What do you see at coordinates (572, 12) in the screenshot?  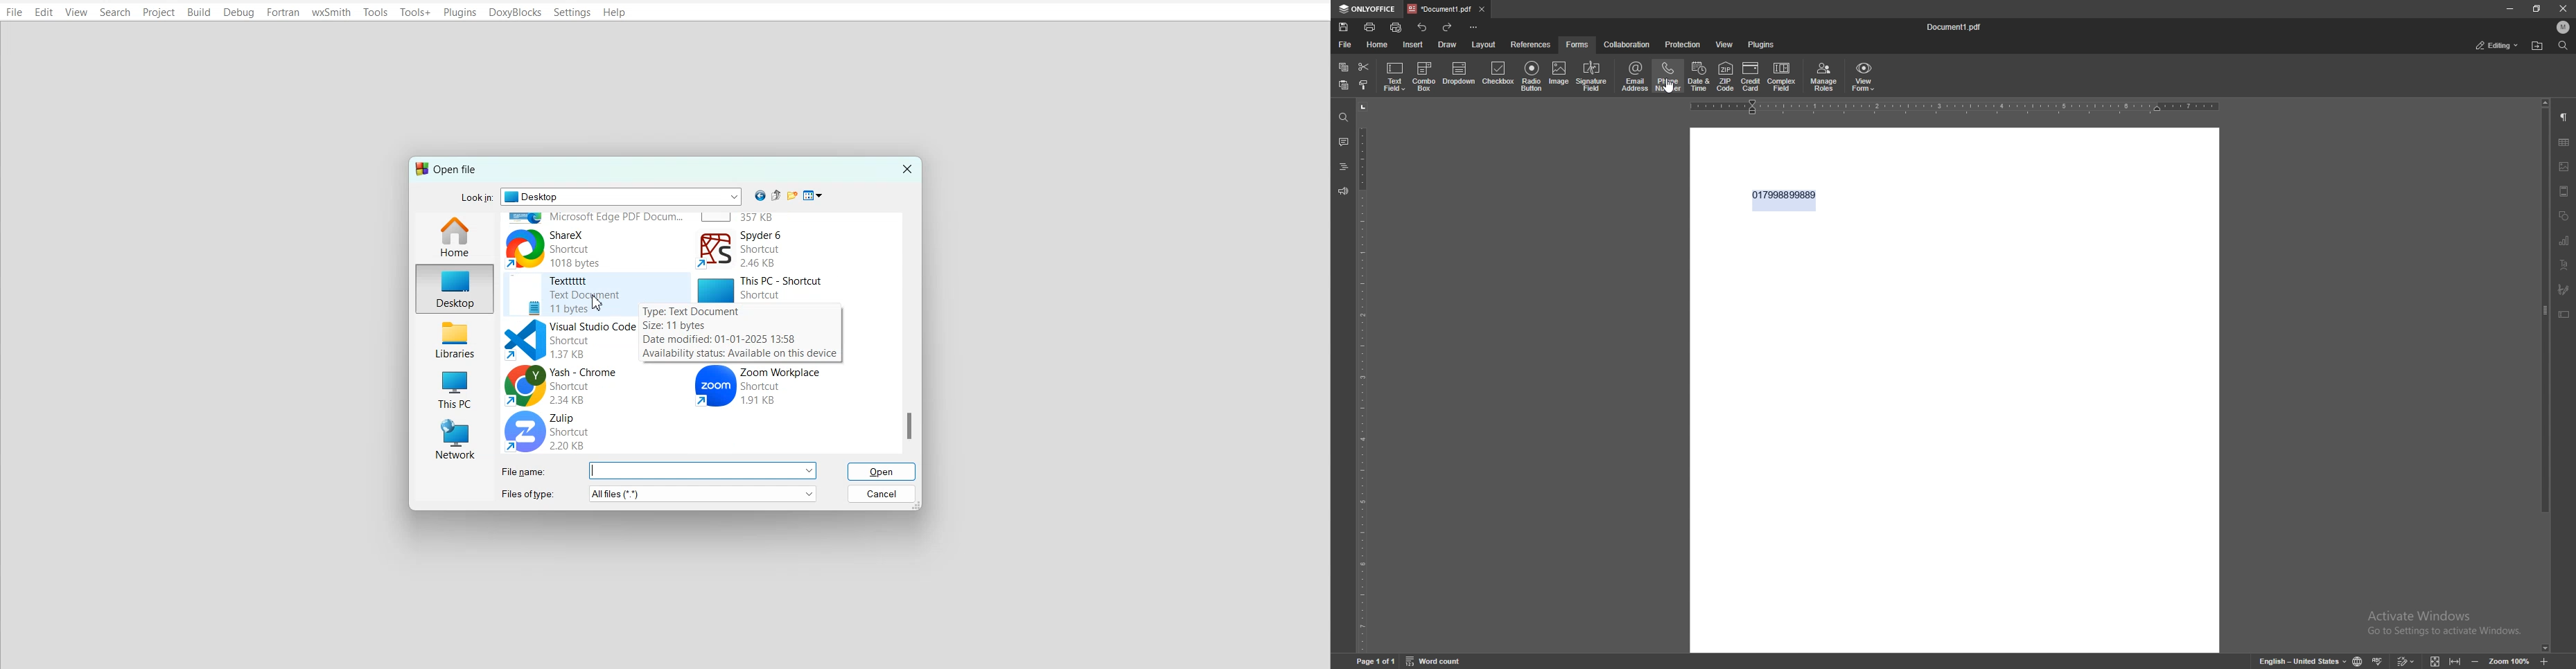 I see `Settings` at bounding box center [572, 12].